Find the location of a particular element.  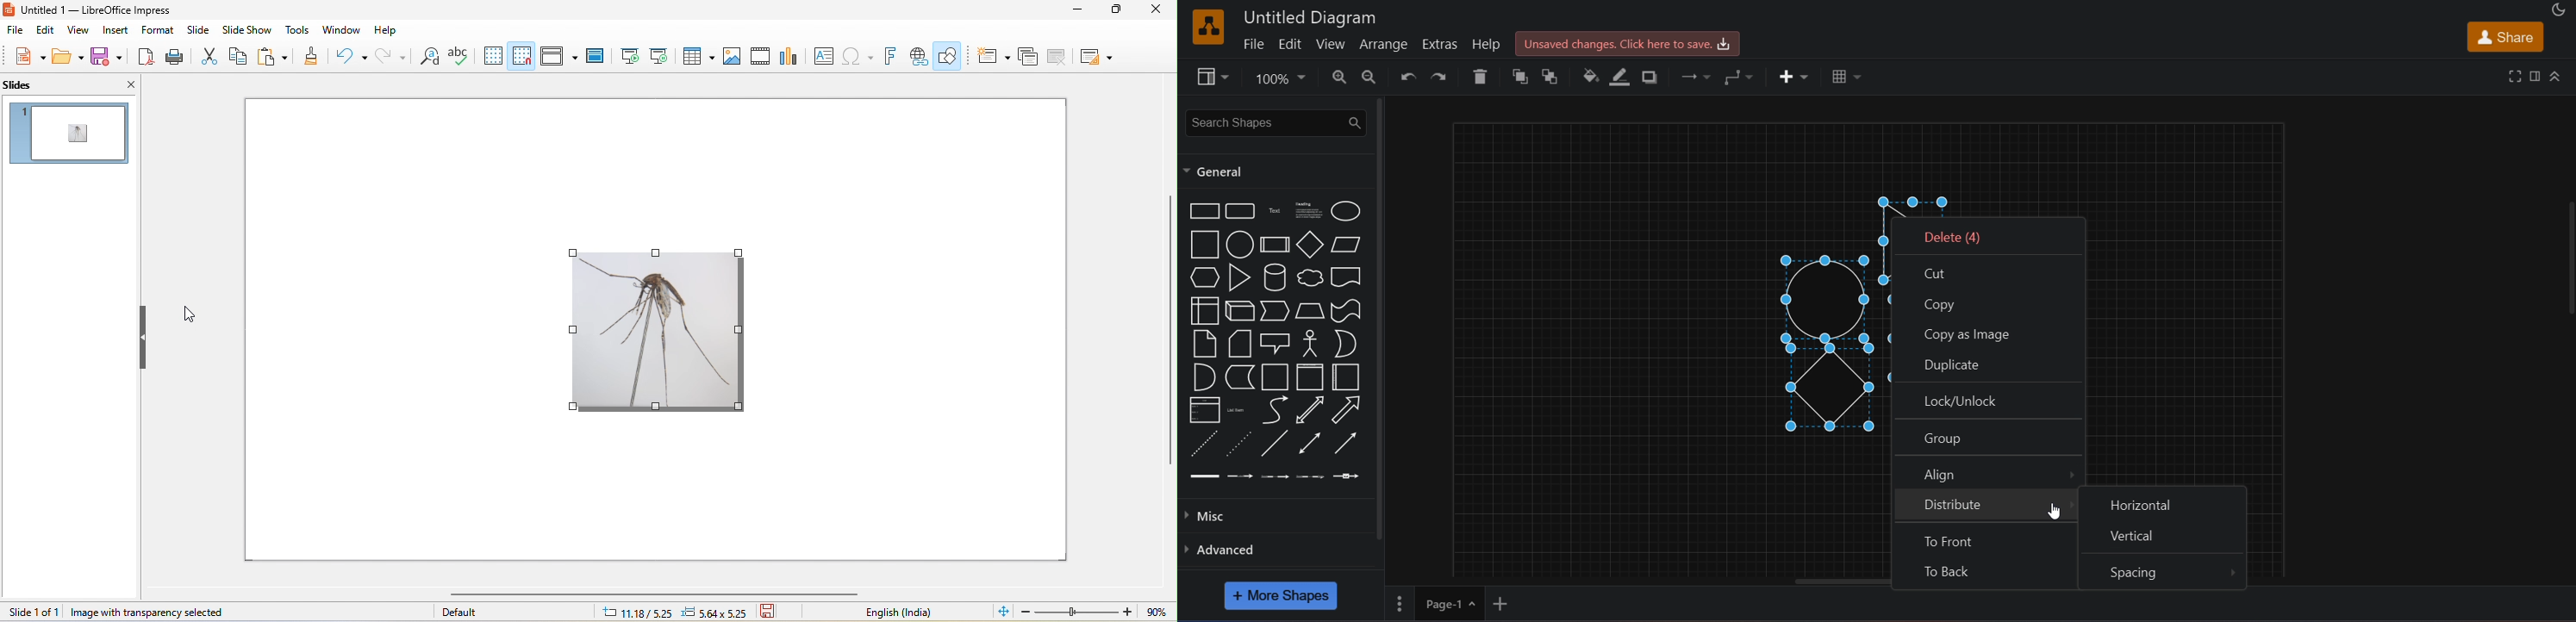

misc is located at coordinates (1210, 518).